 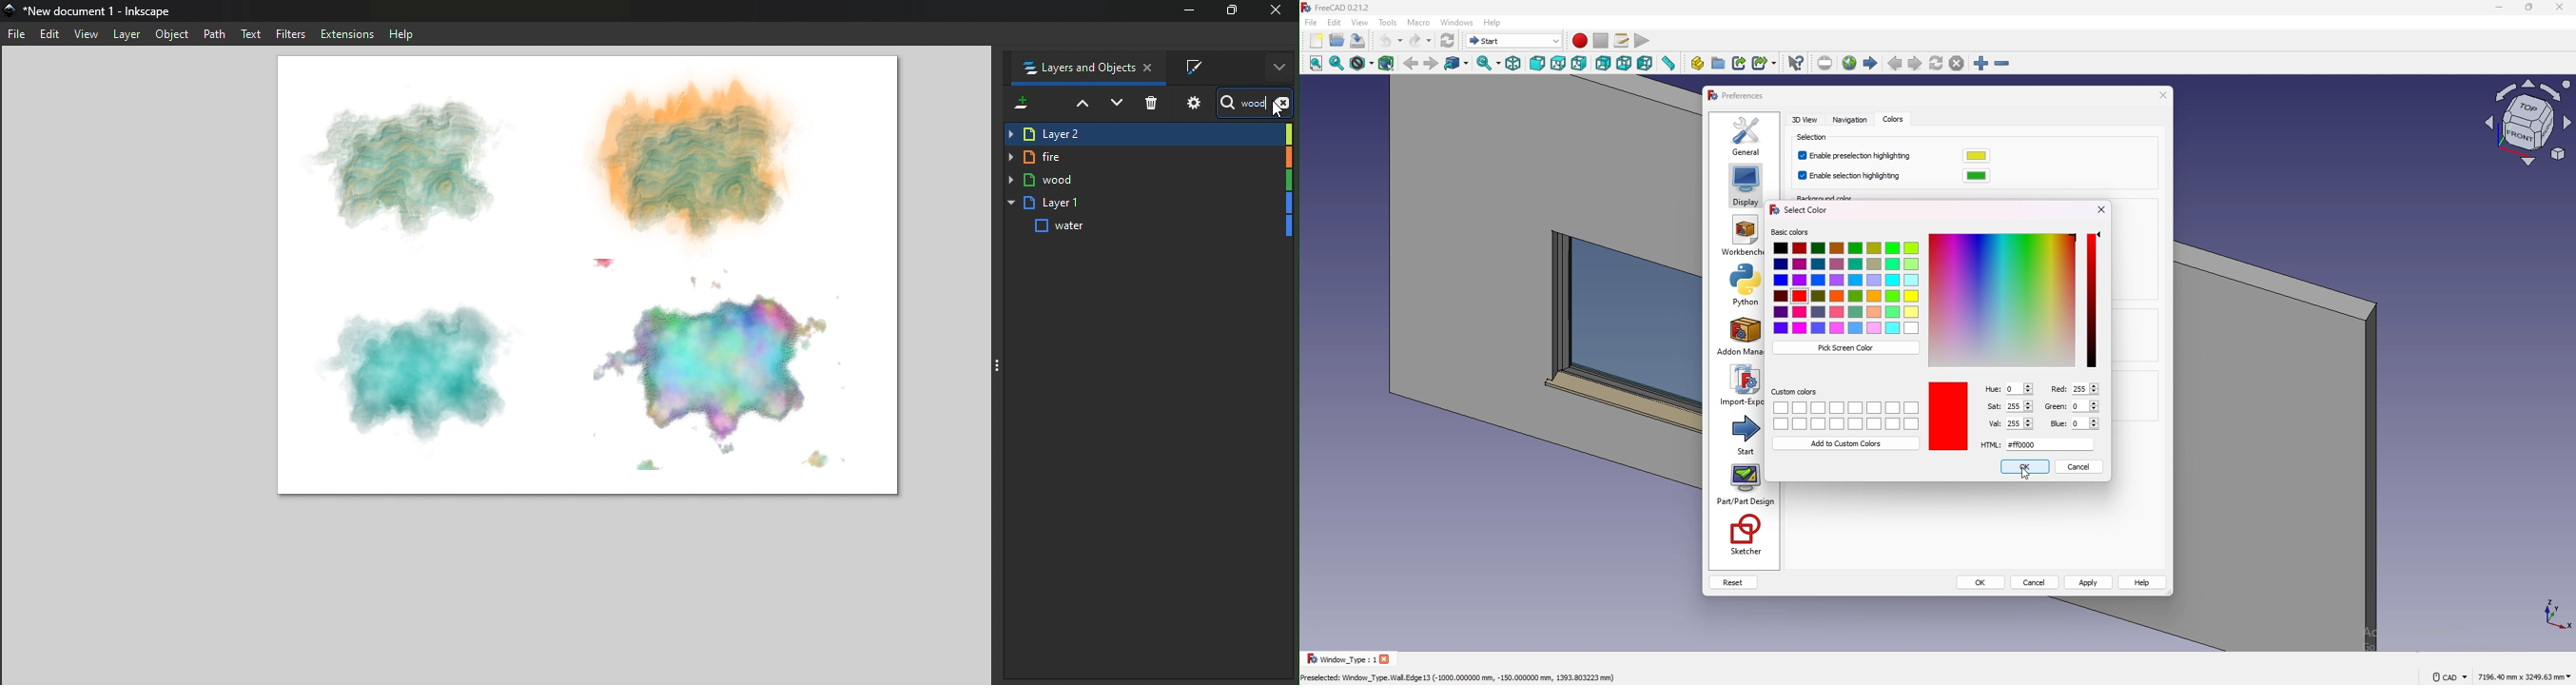 What do you see at coordinates (1623, 41) in the screenshot?
I see `macros` at bounding box center [1623, 41].